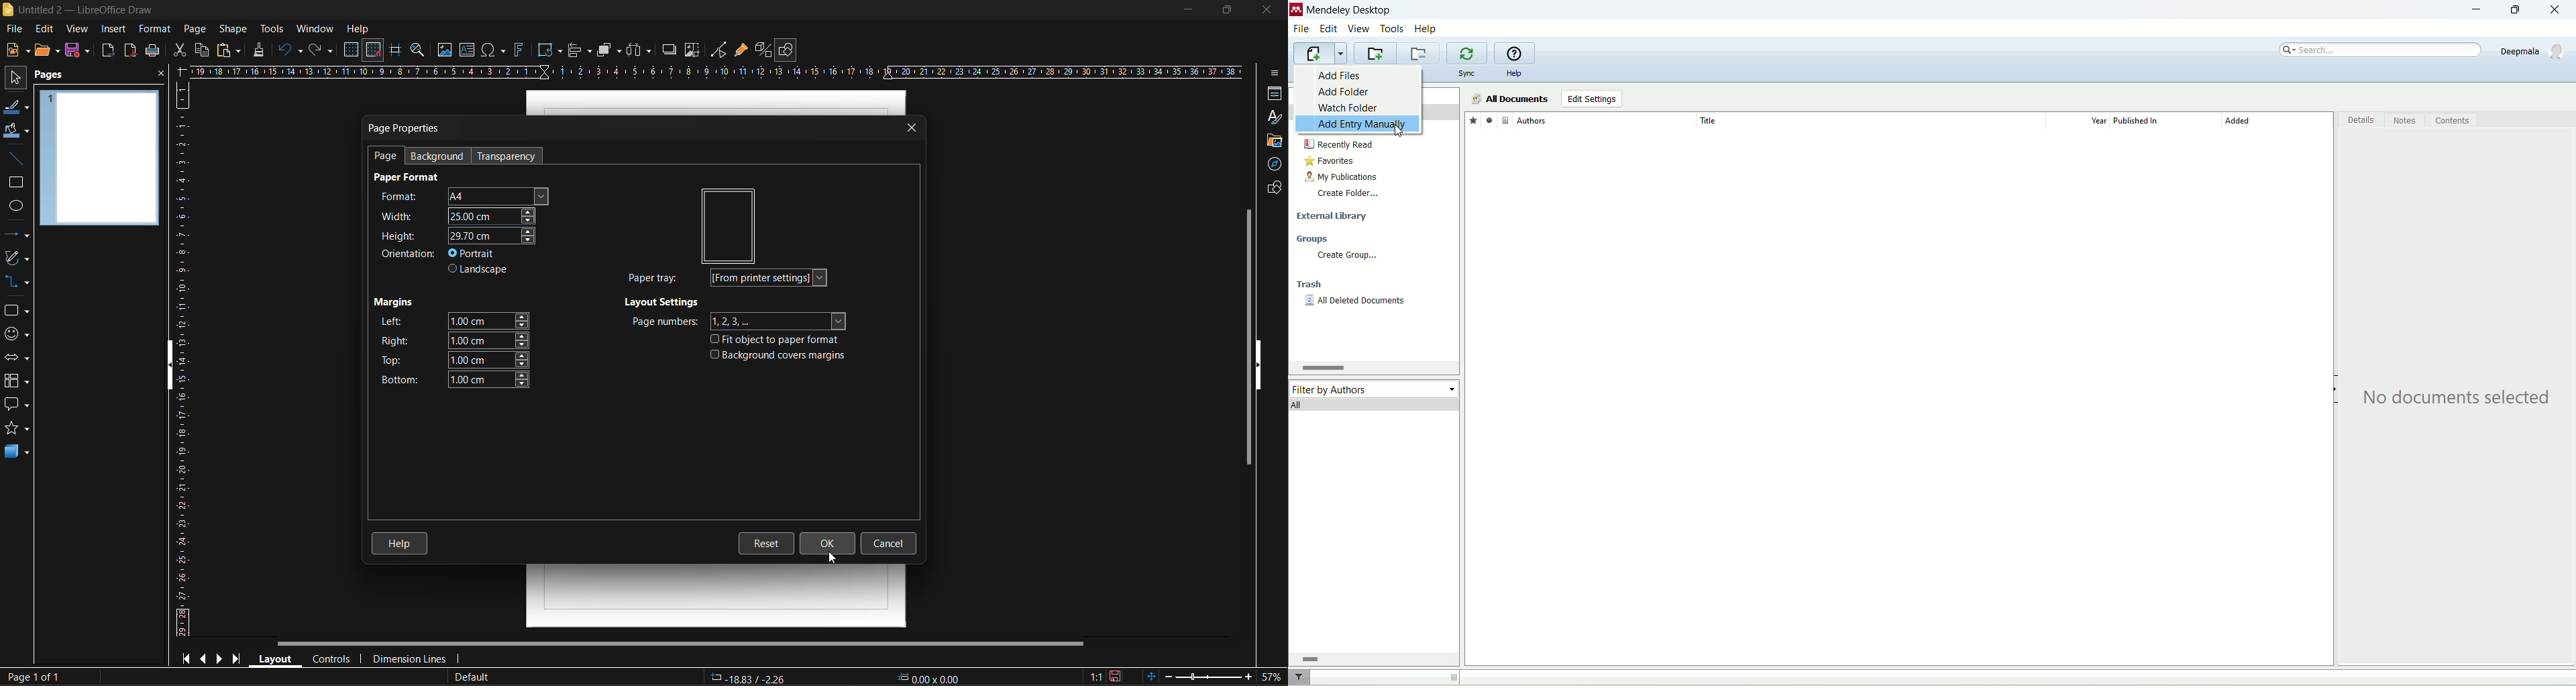  What do you see at coordinates (443, 50) in the screenshot?
I see `image` at bounding box center [443, 50].